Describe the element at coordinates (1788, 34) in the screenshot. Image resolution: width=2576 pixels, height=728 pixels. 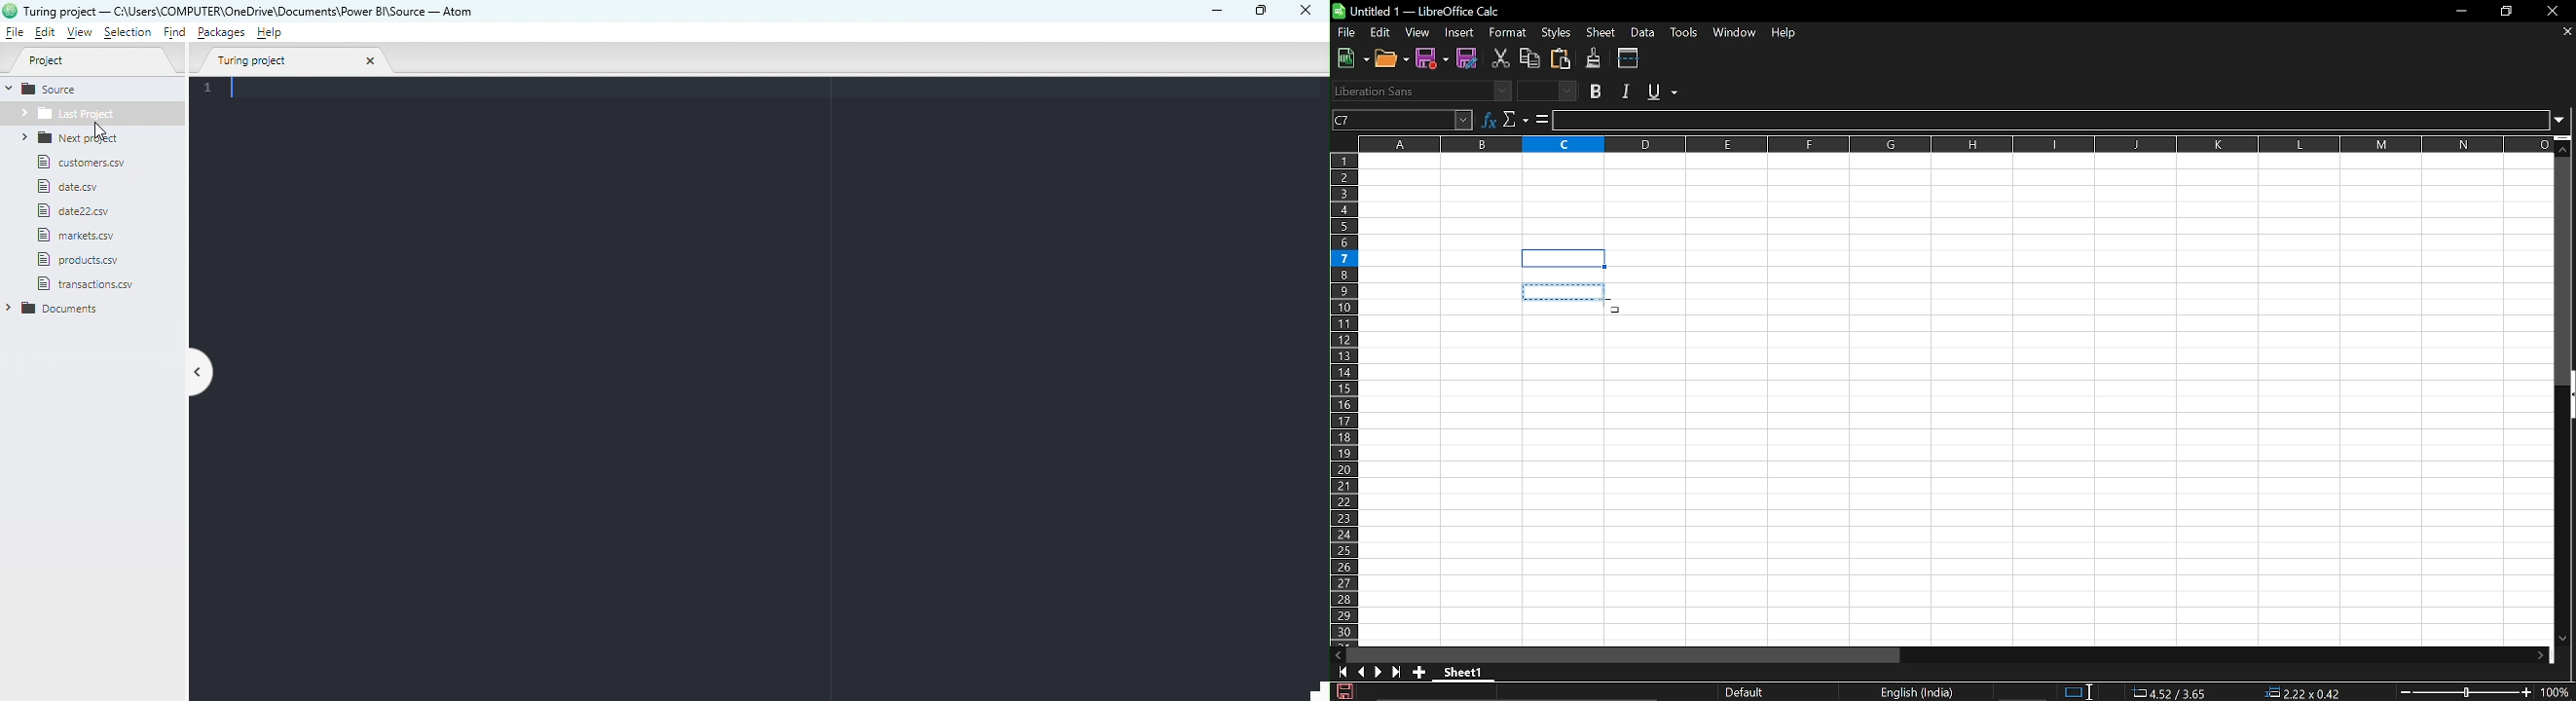
I see `HElp` at that location.